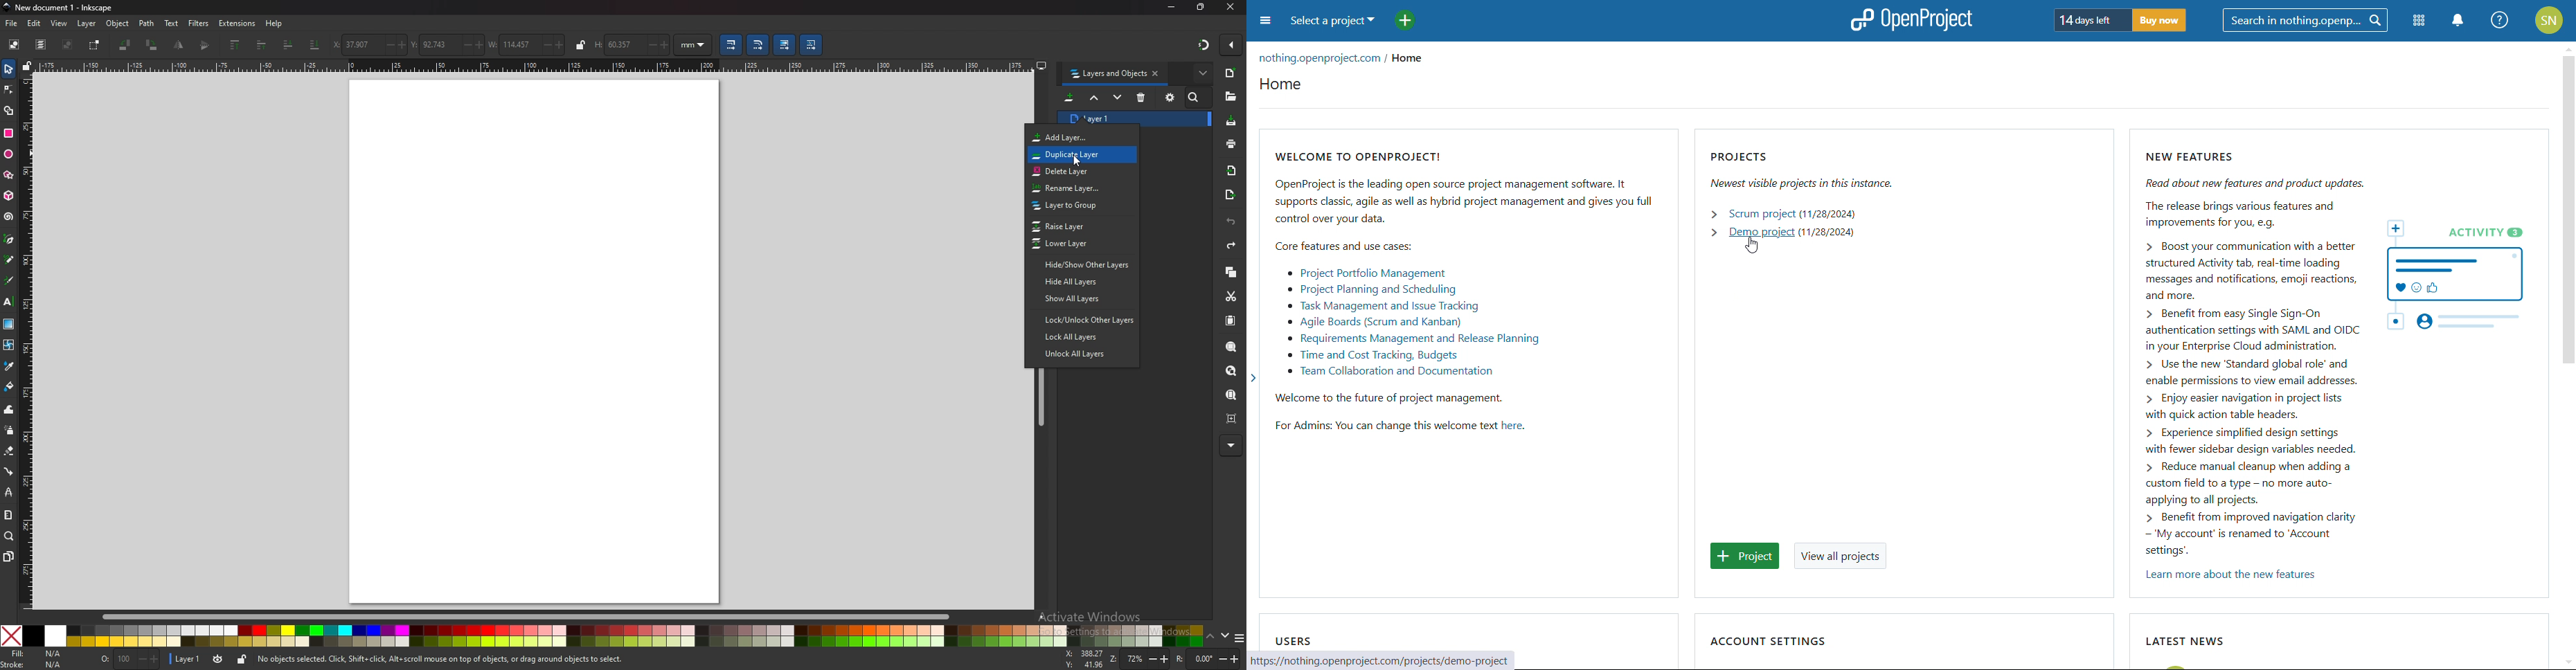  I want to click on colors, so click(635, 636).